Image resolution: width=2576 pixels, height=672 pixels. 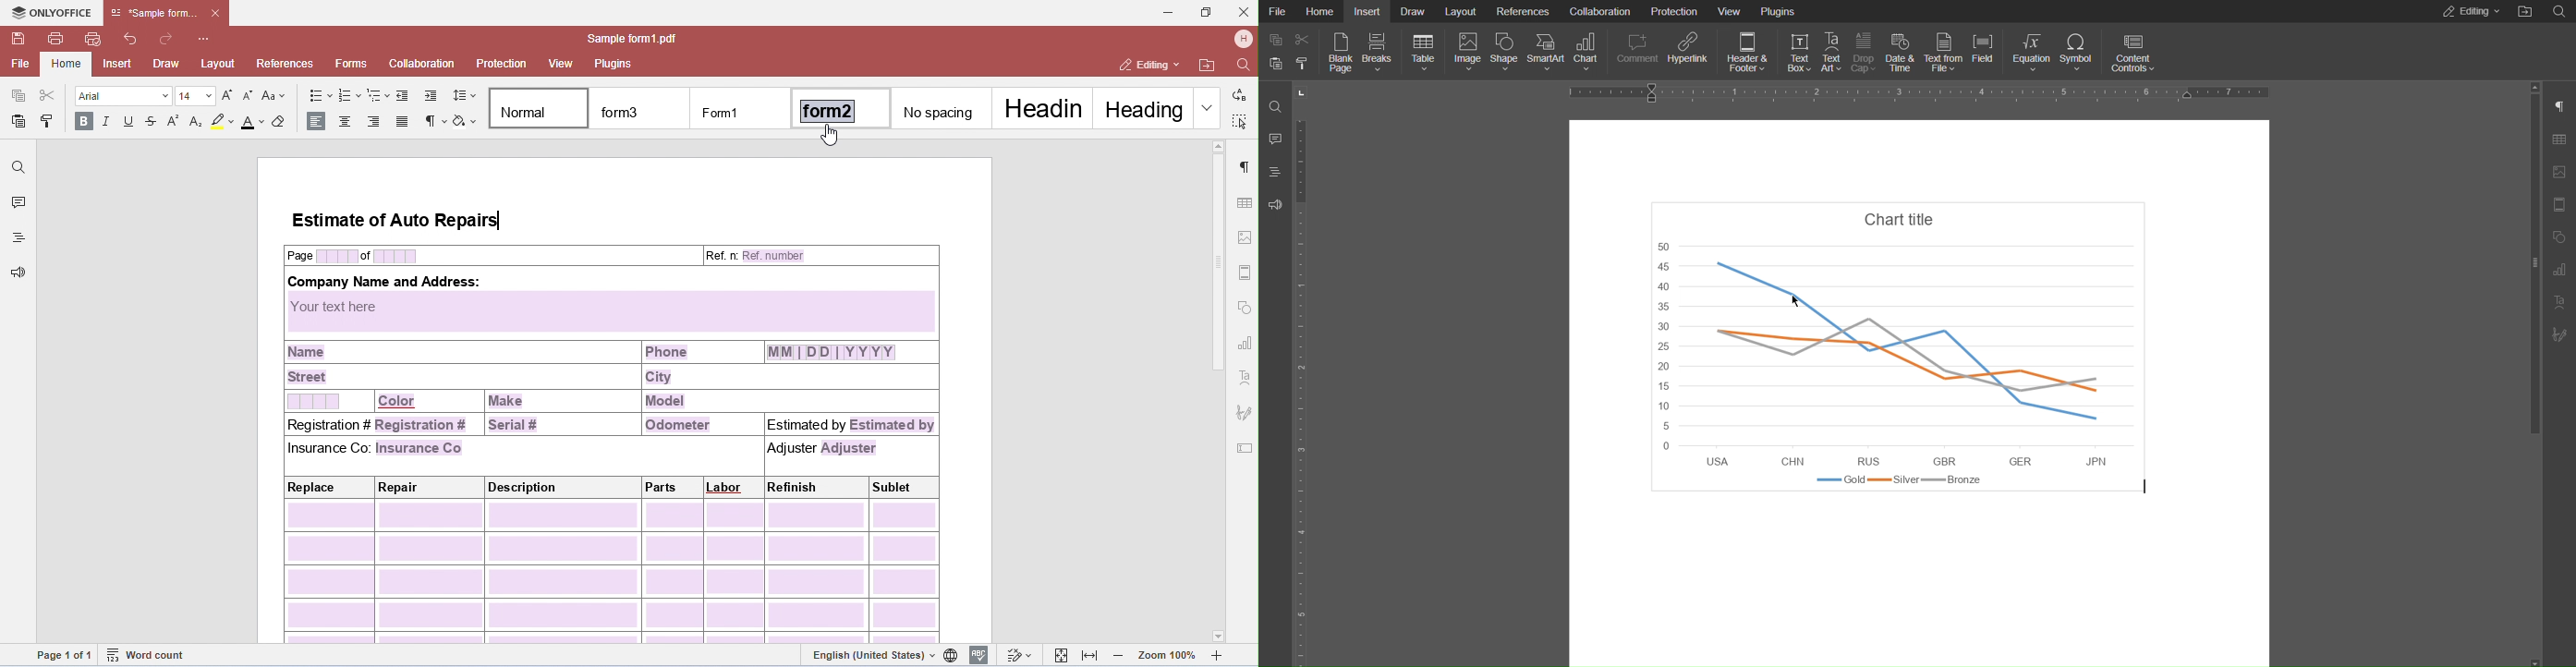 What do you see at coordinates (1797, 303) in the screenshot?
I see `Cursor at point` at bounding box center [1797, 303].